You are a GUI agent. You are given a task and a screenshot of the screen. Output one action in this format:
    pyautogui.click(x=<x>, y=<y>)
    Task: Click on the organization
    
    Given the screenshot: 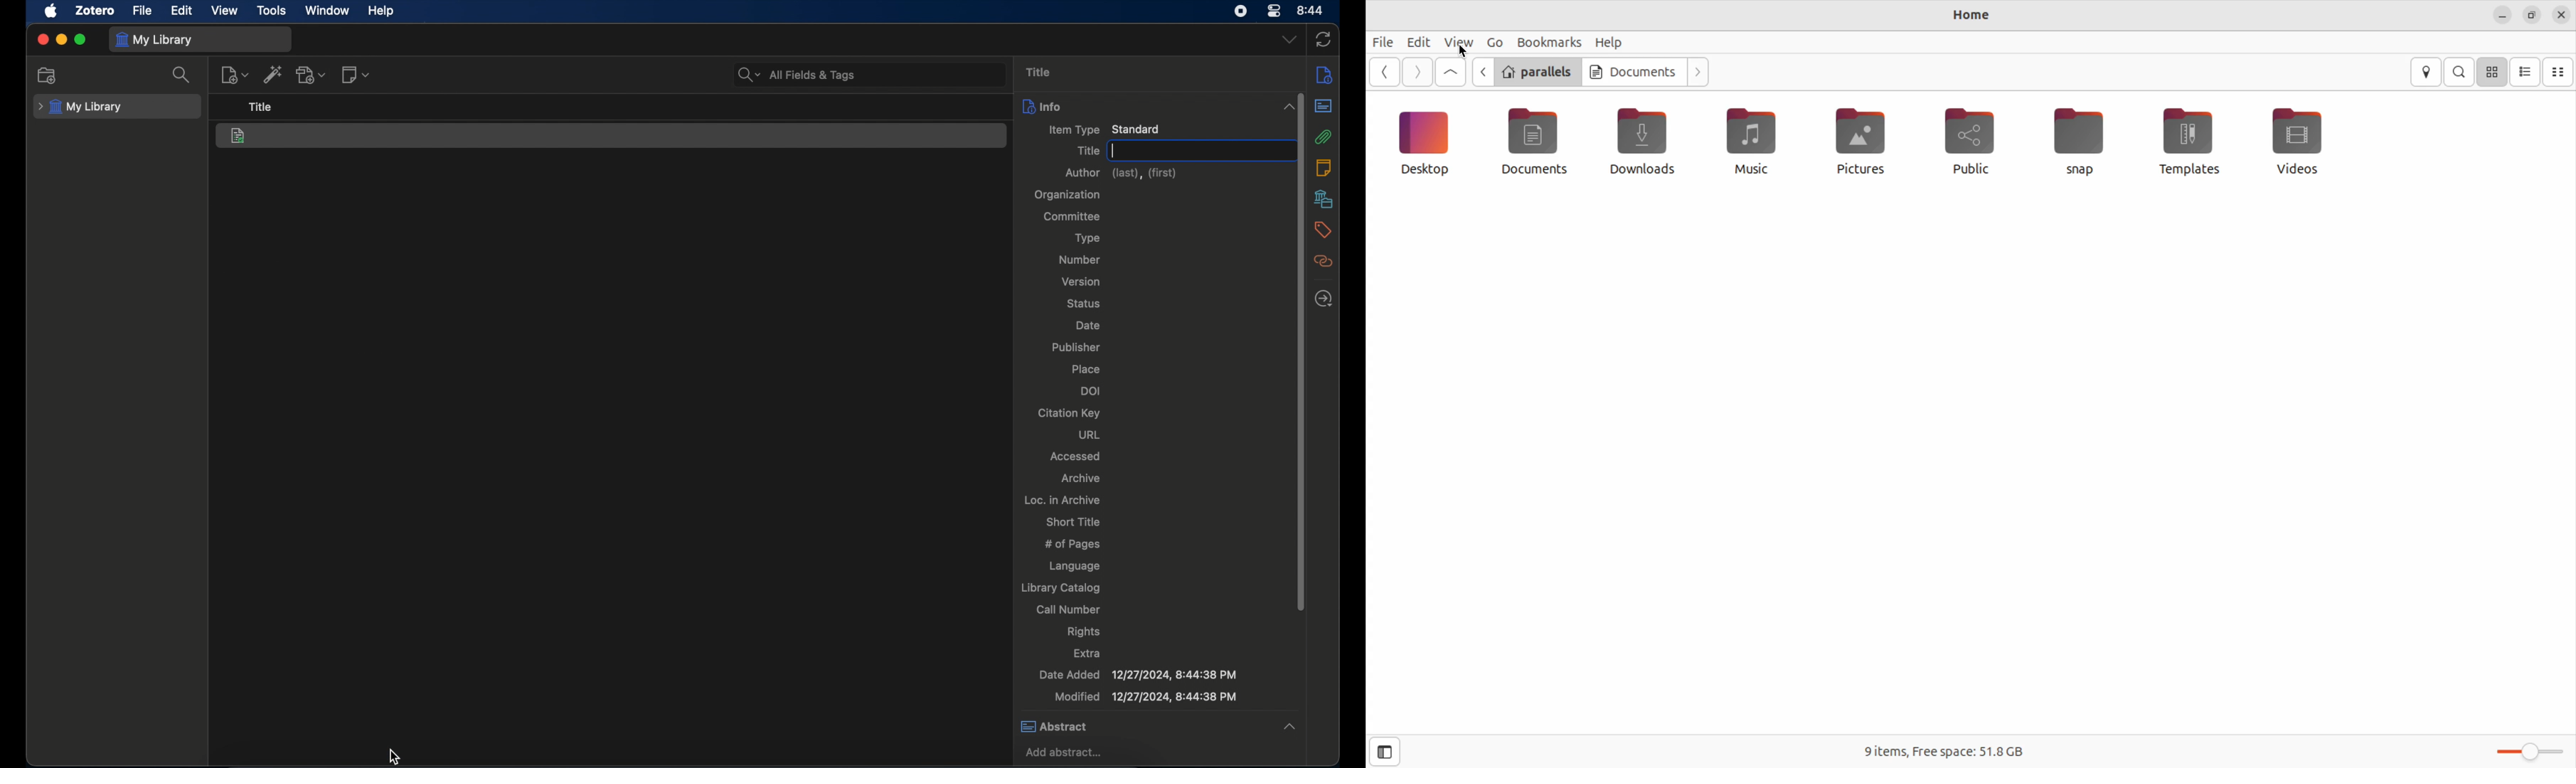 What is the action you would take?
    pyautogui.click(x=1066, y=195)
    